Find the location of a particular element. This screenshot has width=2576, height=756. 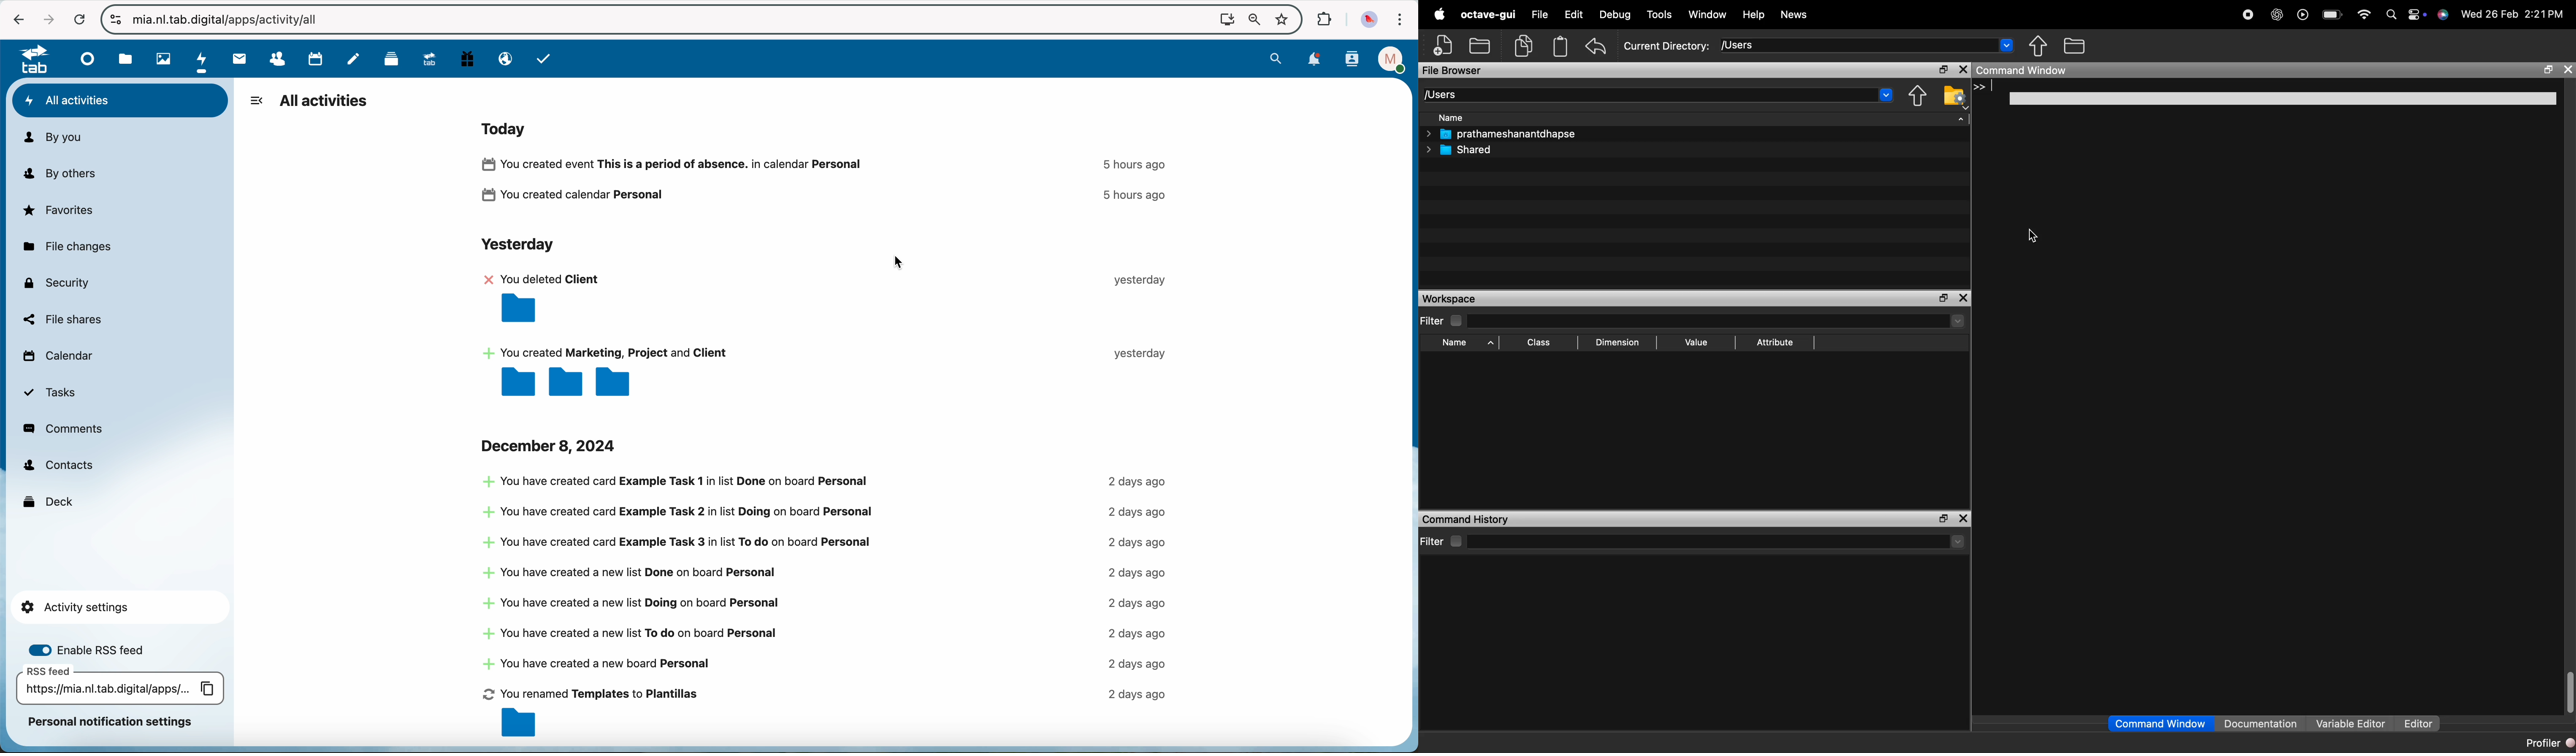

profile is located at coordinates (1393, 60).